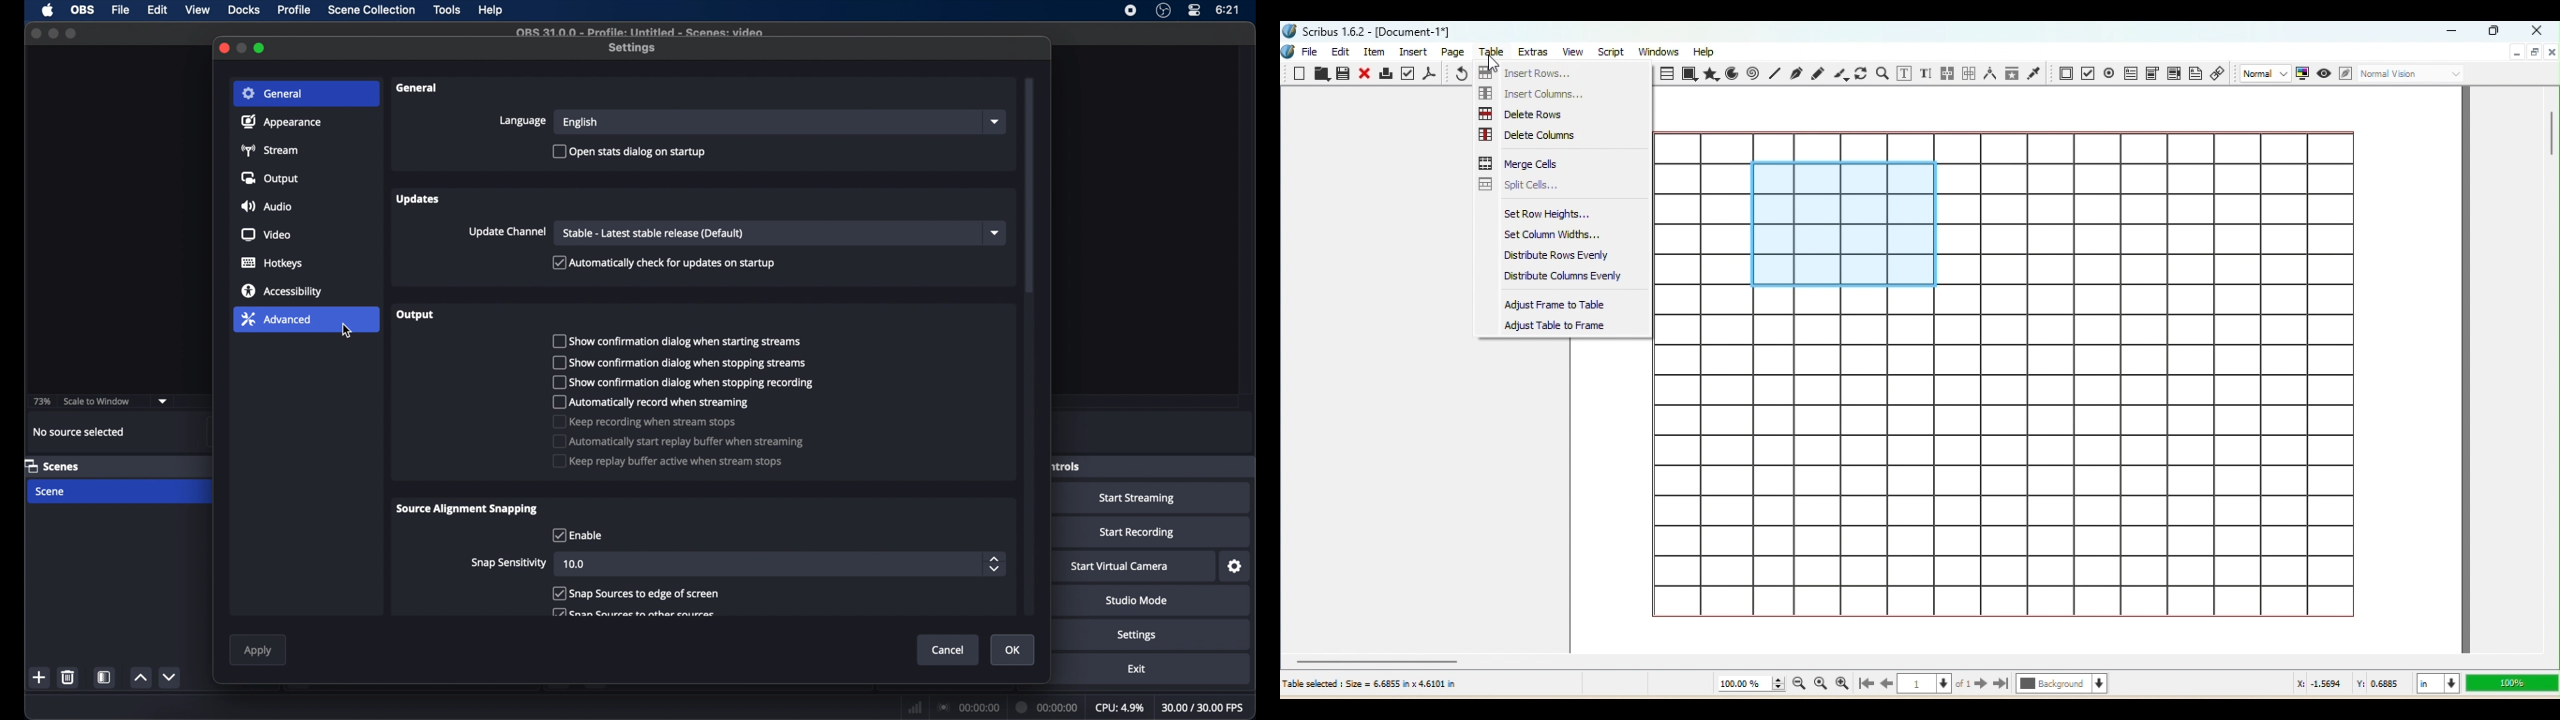  I want to click on scale to window, so click(97, 400).